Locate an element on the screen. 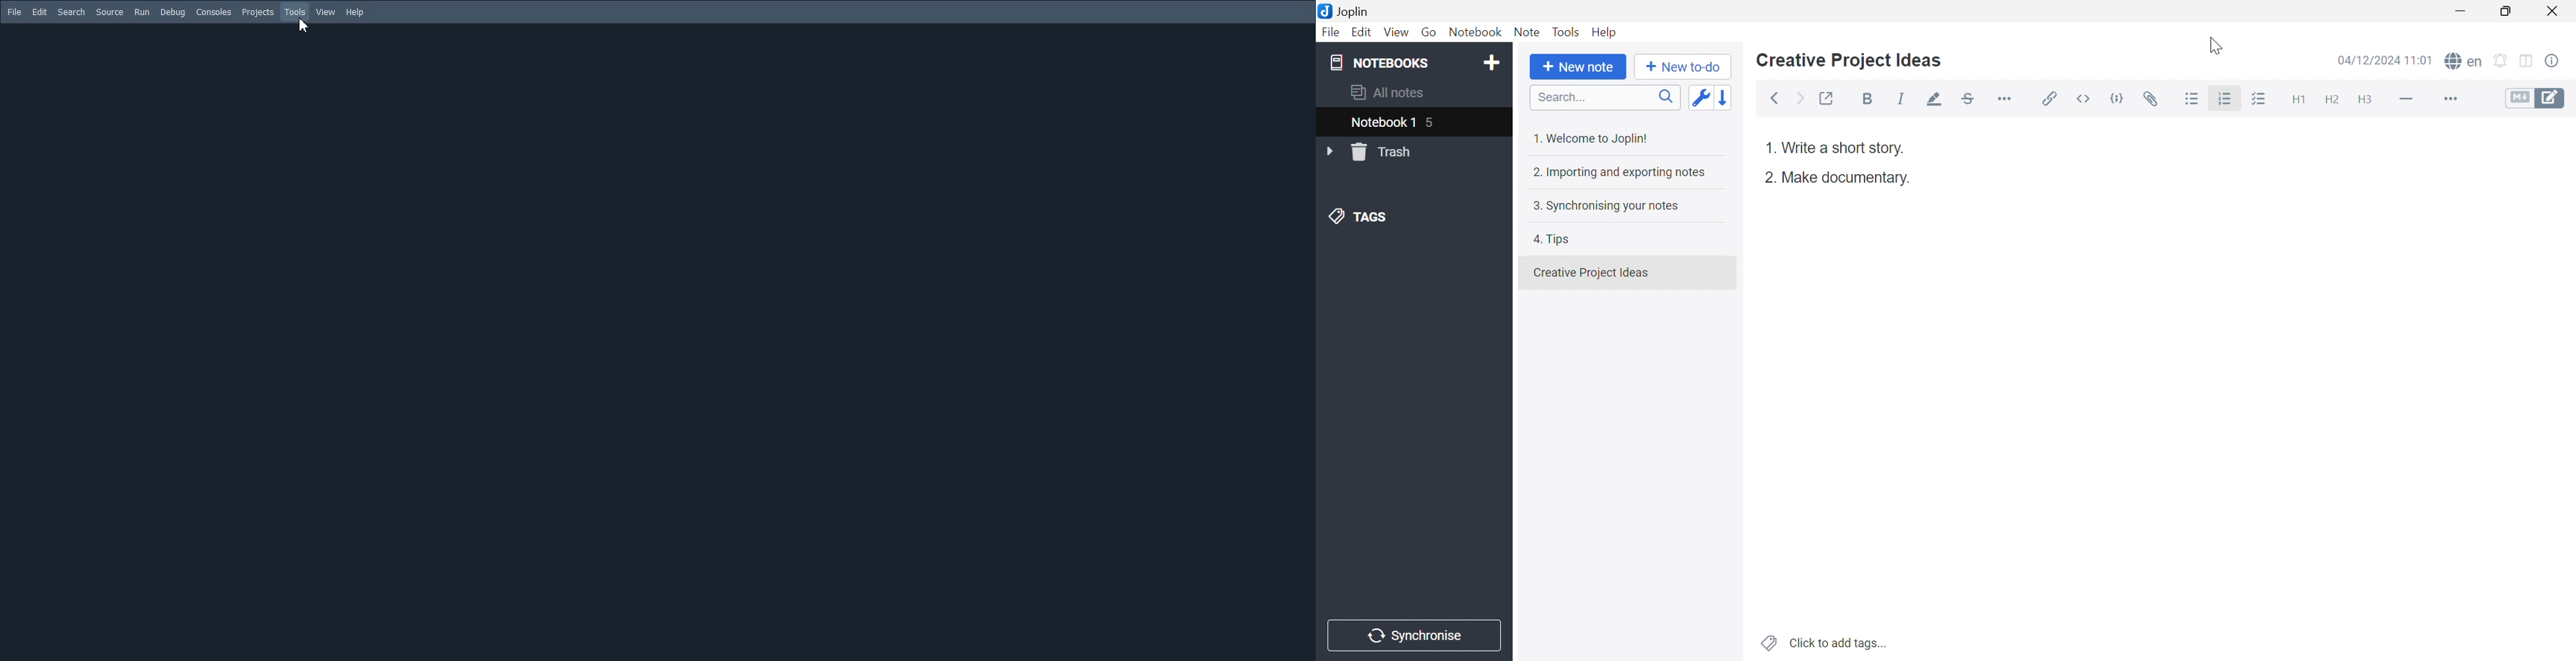 This screenshot has height=672, width=2576. Italic is located at coordinates (1903, 100).